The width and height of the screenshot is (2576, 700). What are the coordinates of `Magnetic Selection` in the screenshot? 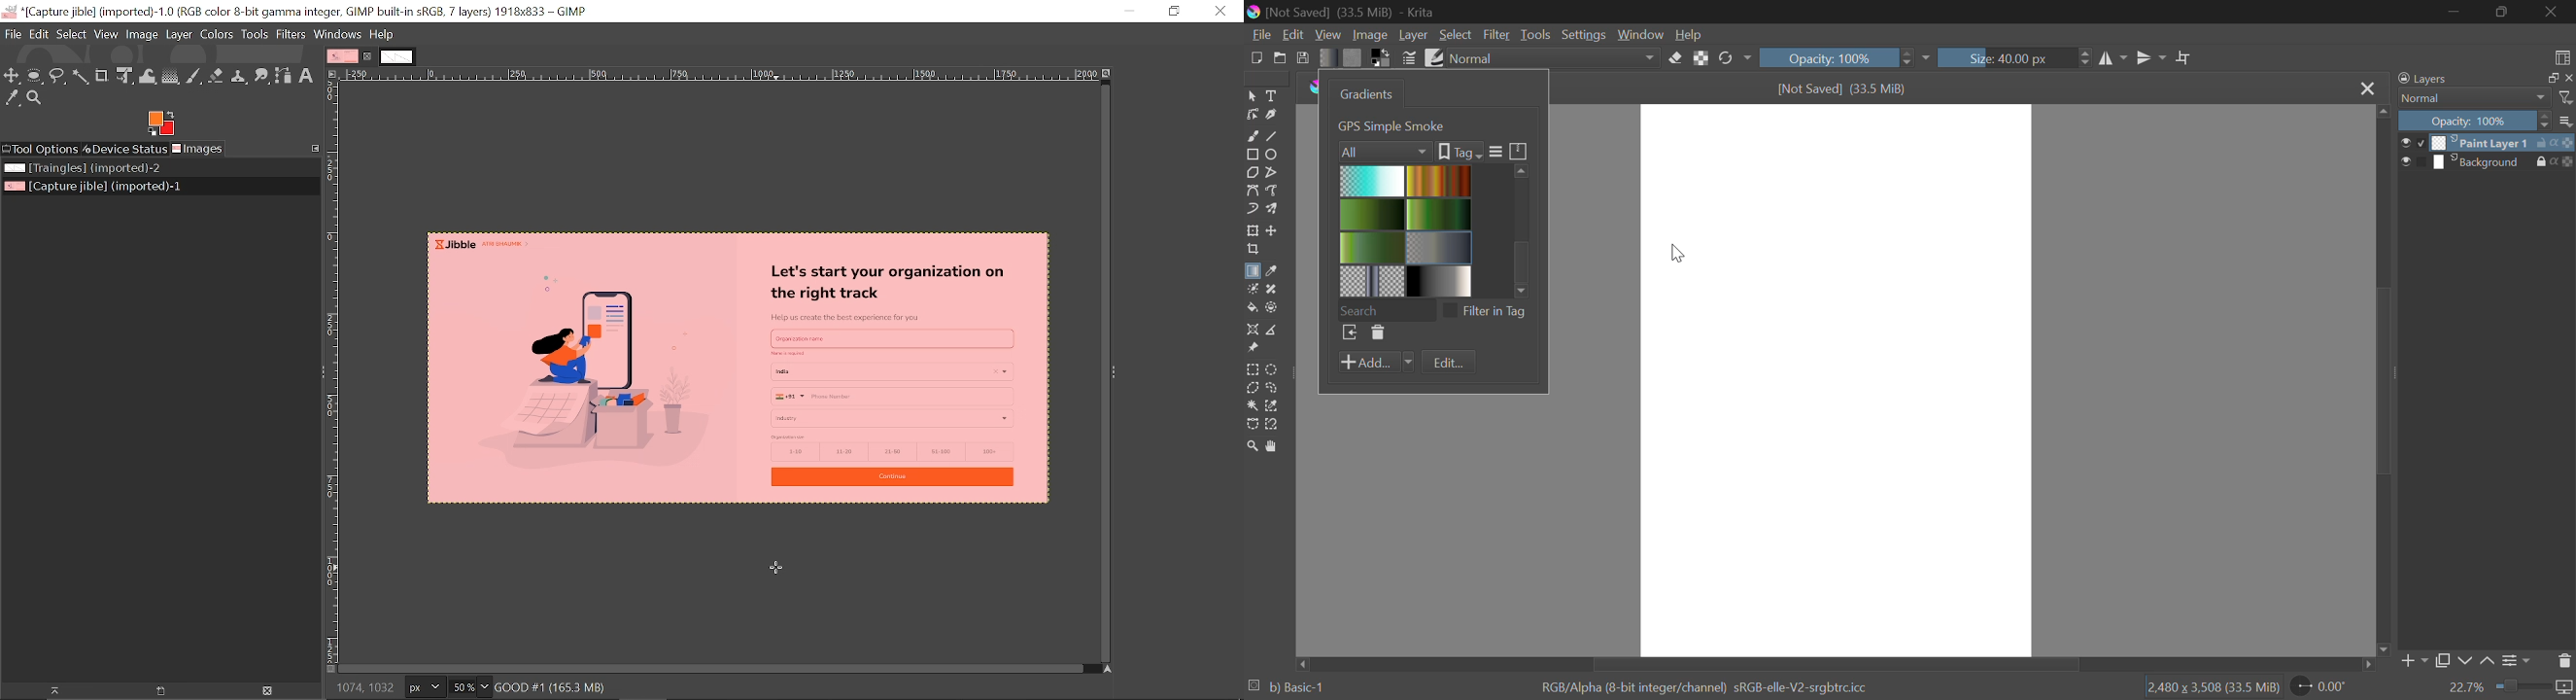 It's located at (1272, 424).